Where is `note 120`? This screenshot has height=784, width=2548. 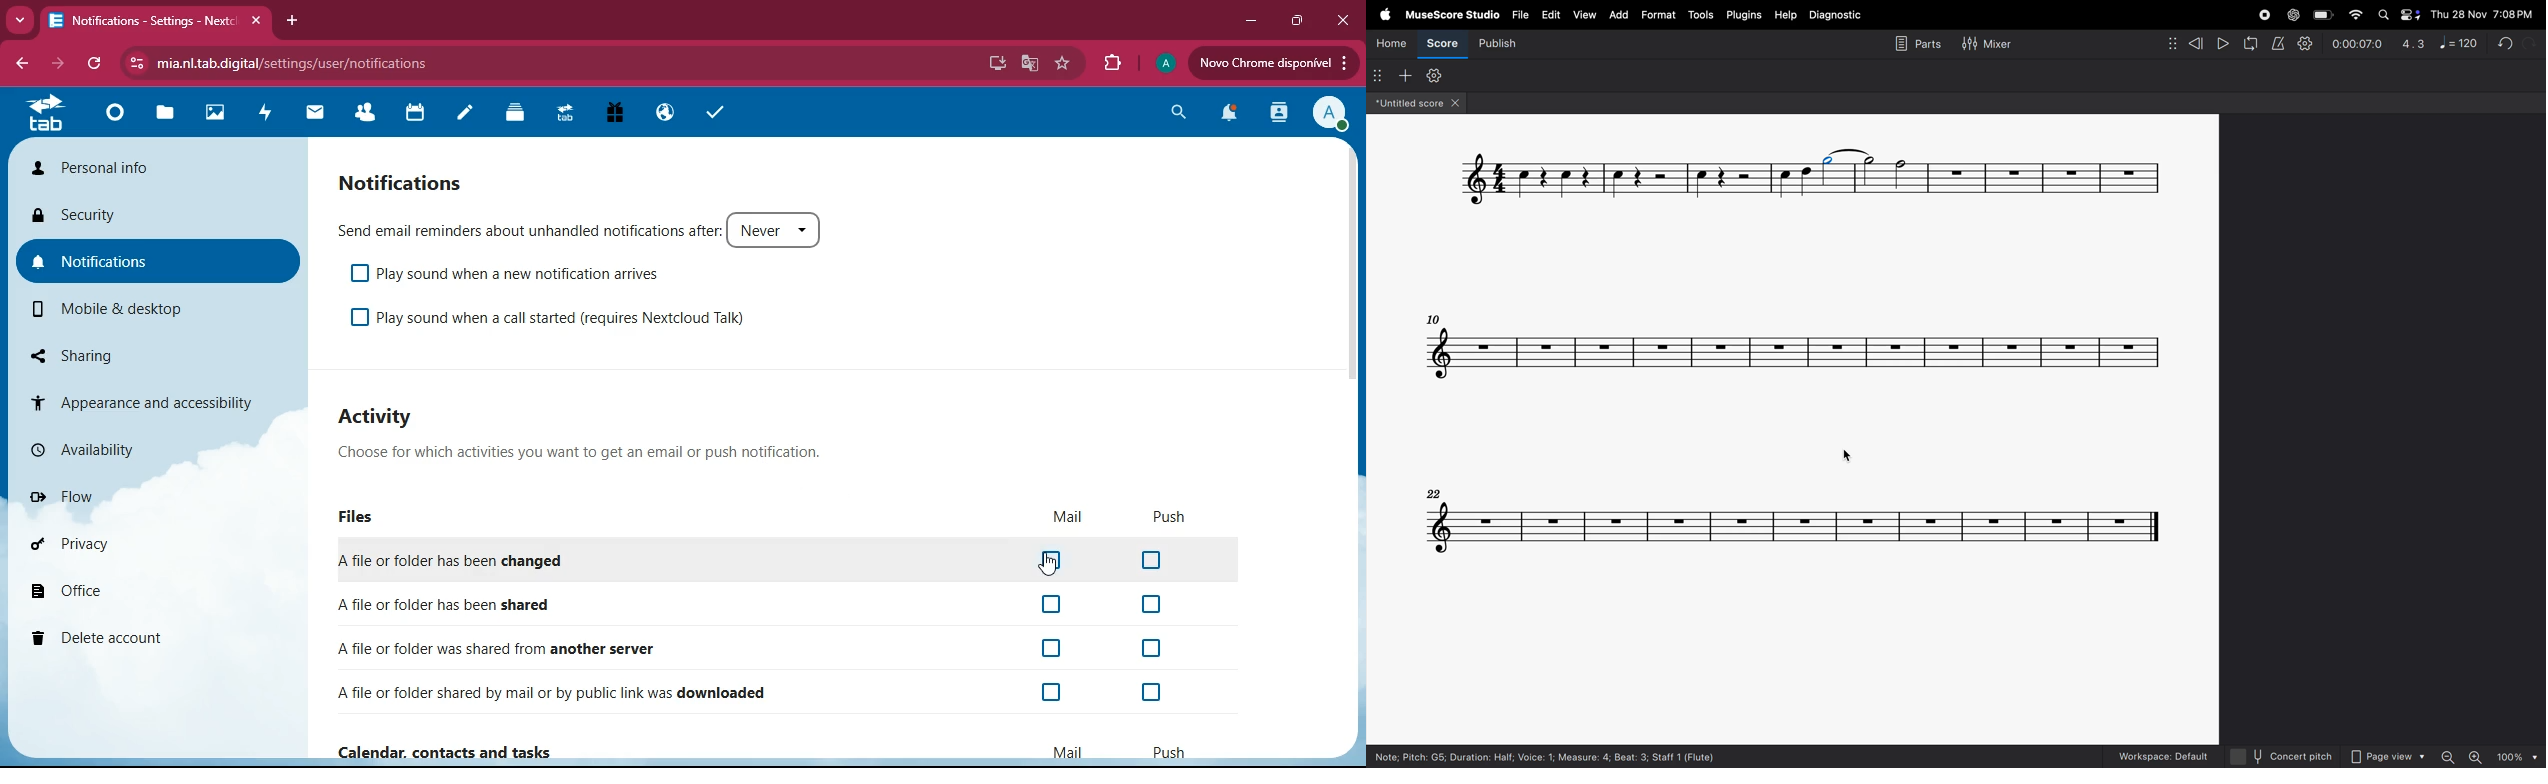 note 120 is located at coordinates (2460, 42).